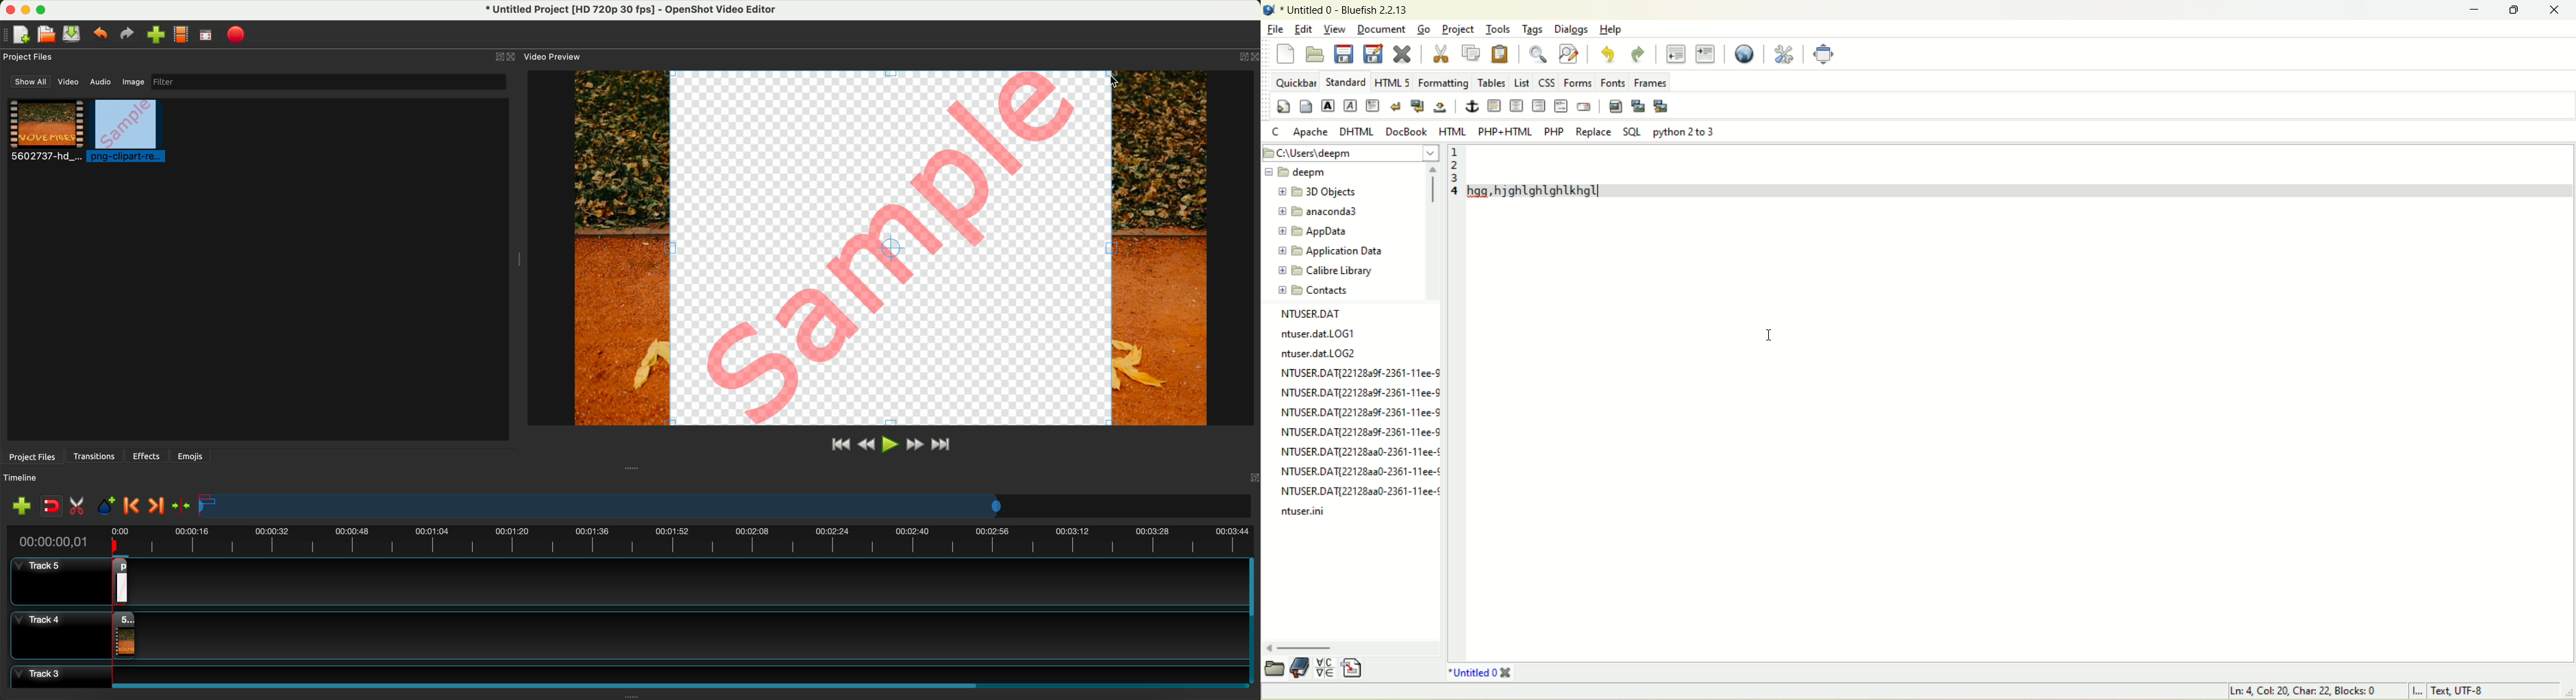 This screenshot has width=2576, height=700. What do you see at coordinates (1309, 315) in the screenshot?
I see `NTUSER.DAT` at bounding box center [1309, 315].